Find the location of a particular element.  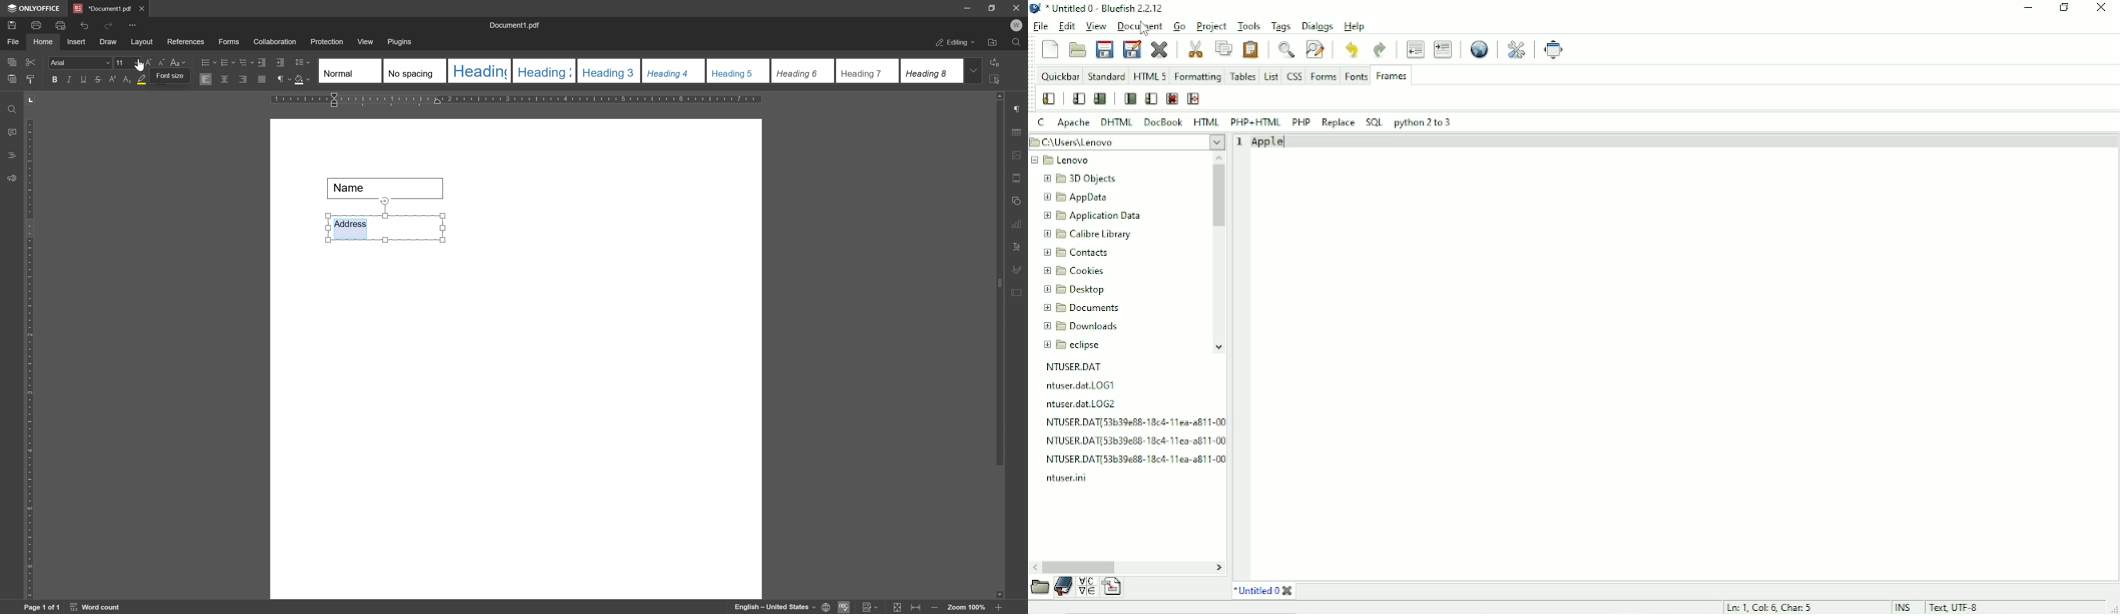

Frames is located at coordinates (1393, 76).